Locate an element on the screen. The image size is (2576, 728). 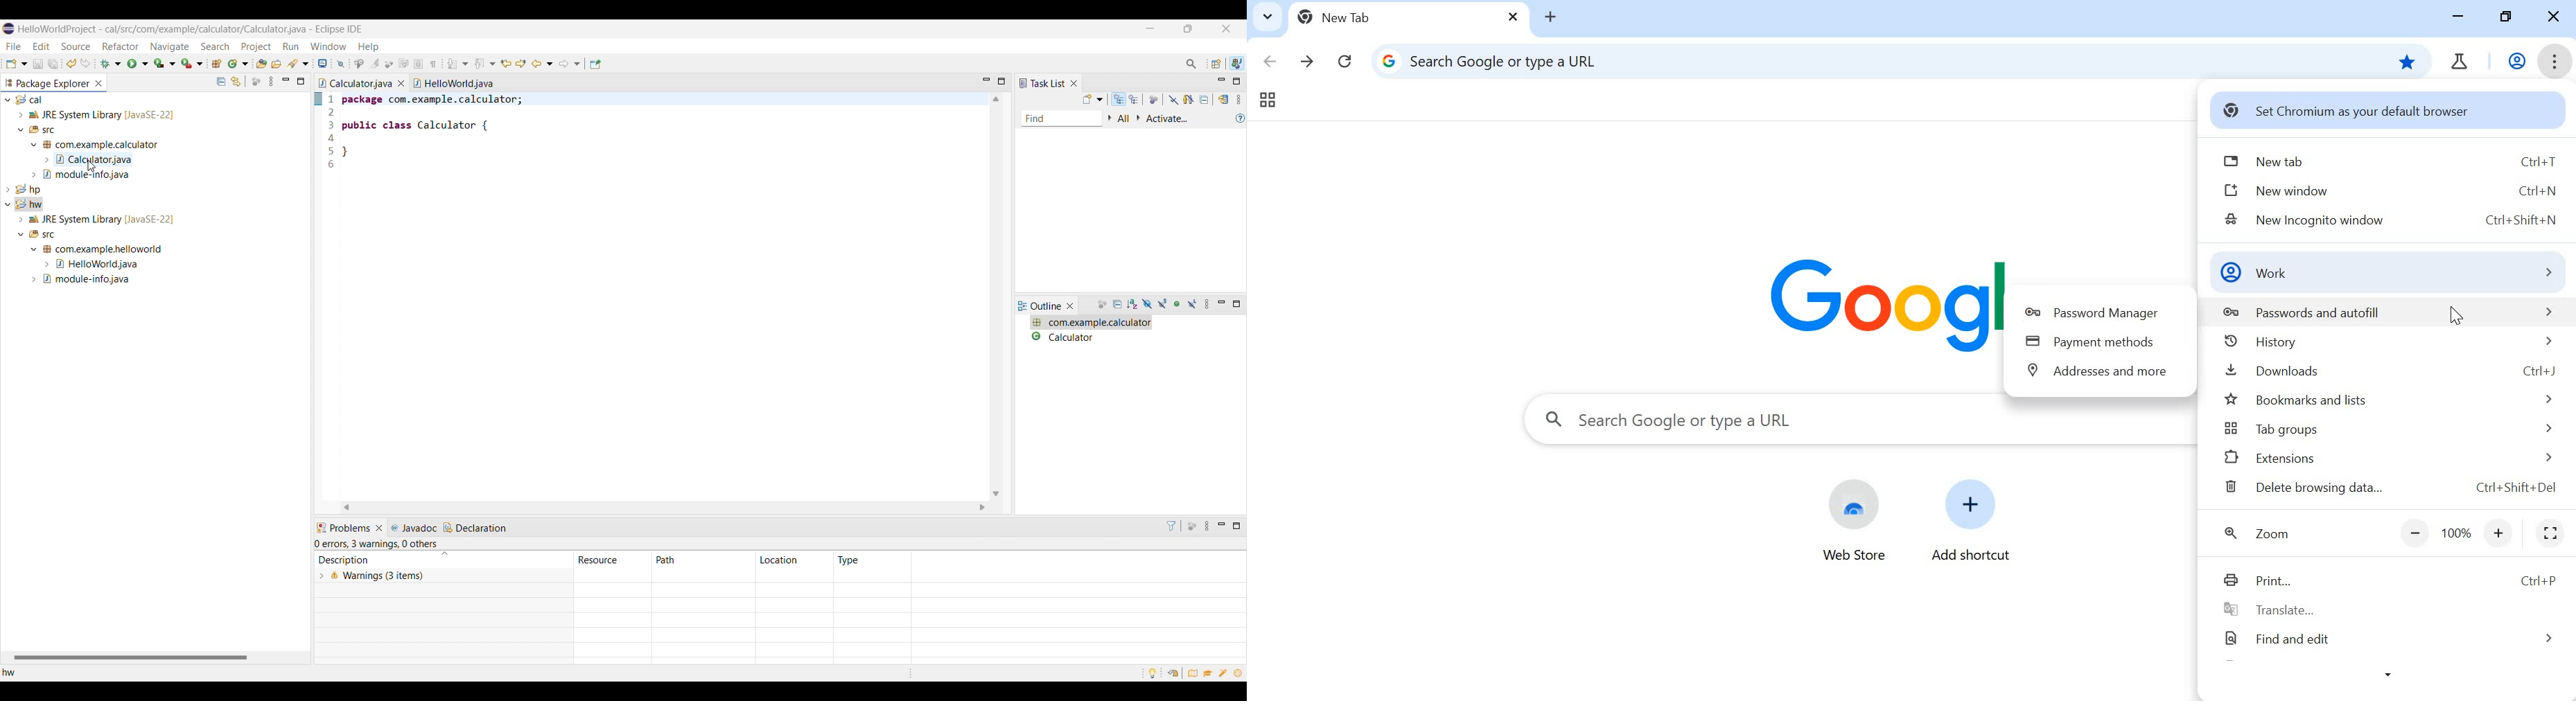
new incognito window is located at coordinates (2392, 220).